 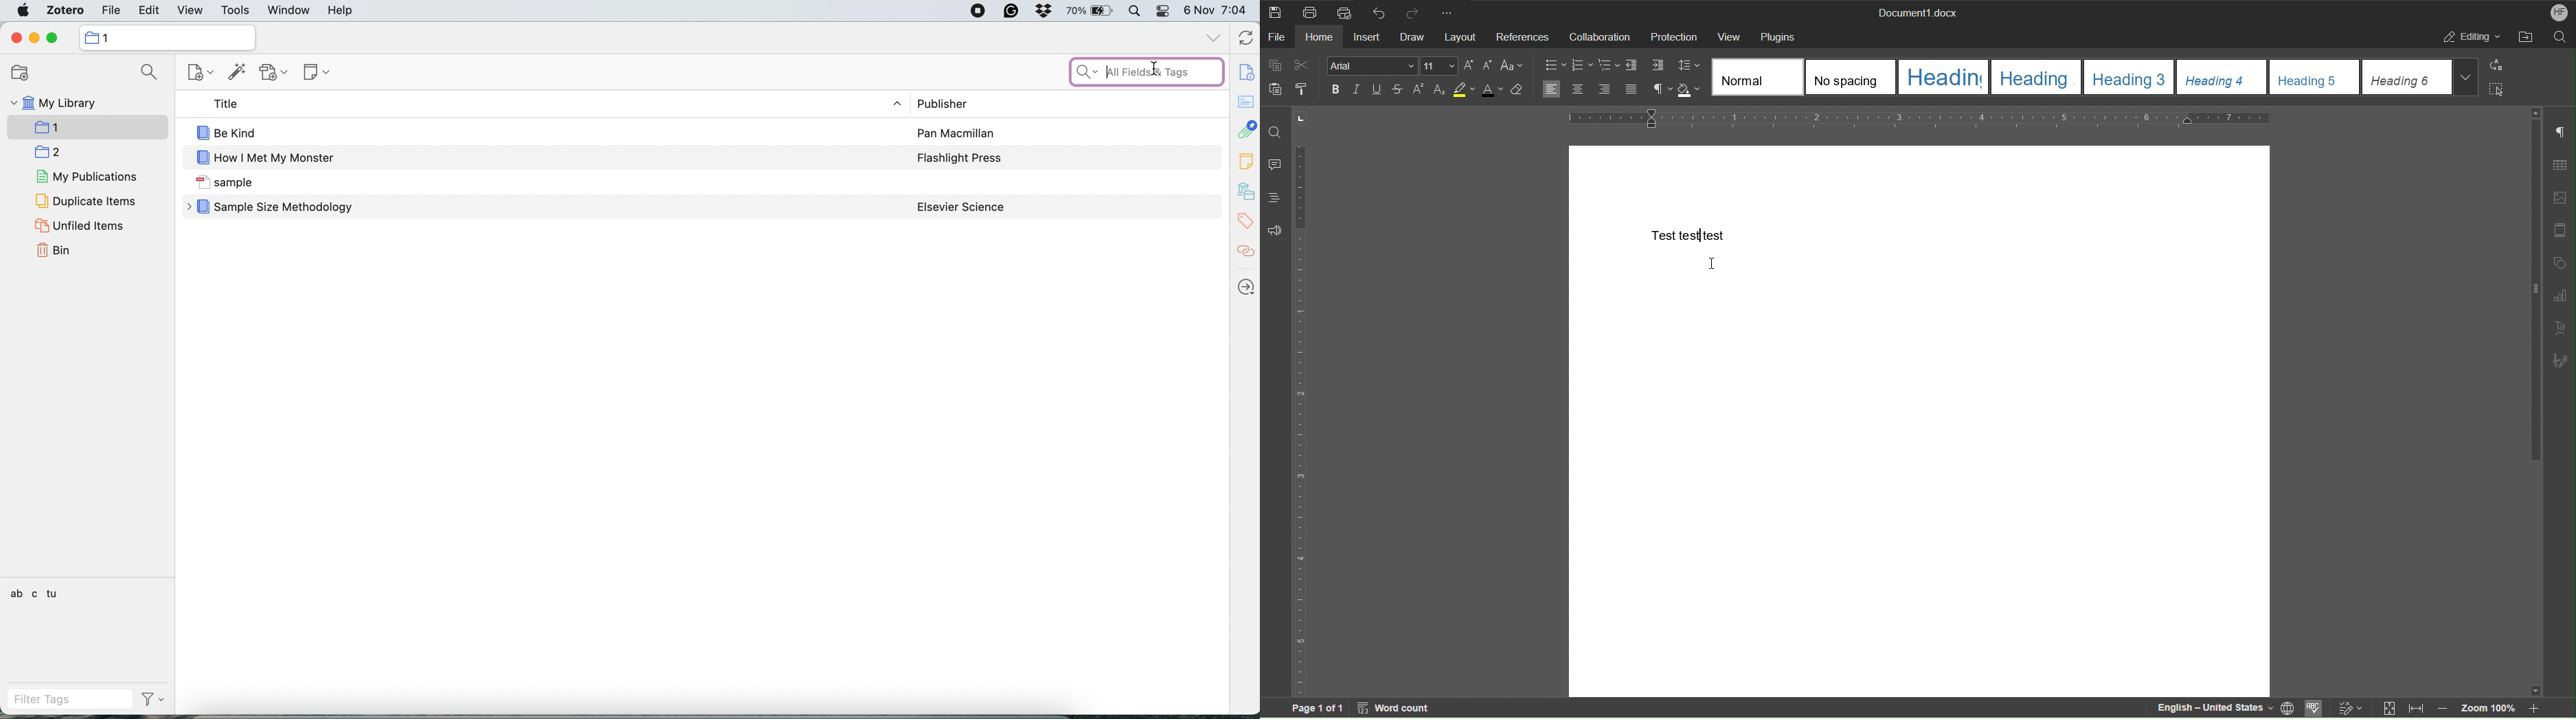 I want to click on item info, so click(x=1245, y=69).